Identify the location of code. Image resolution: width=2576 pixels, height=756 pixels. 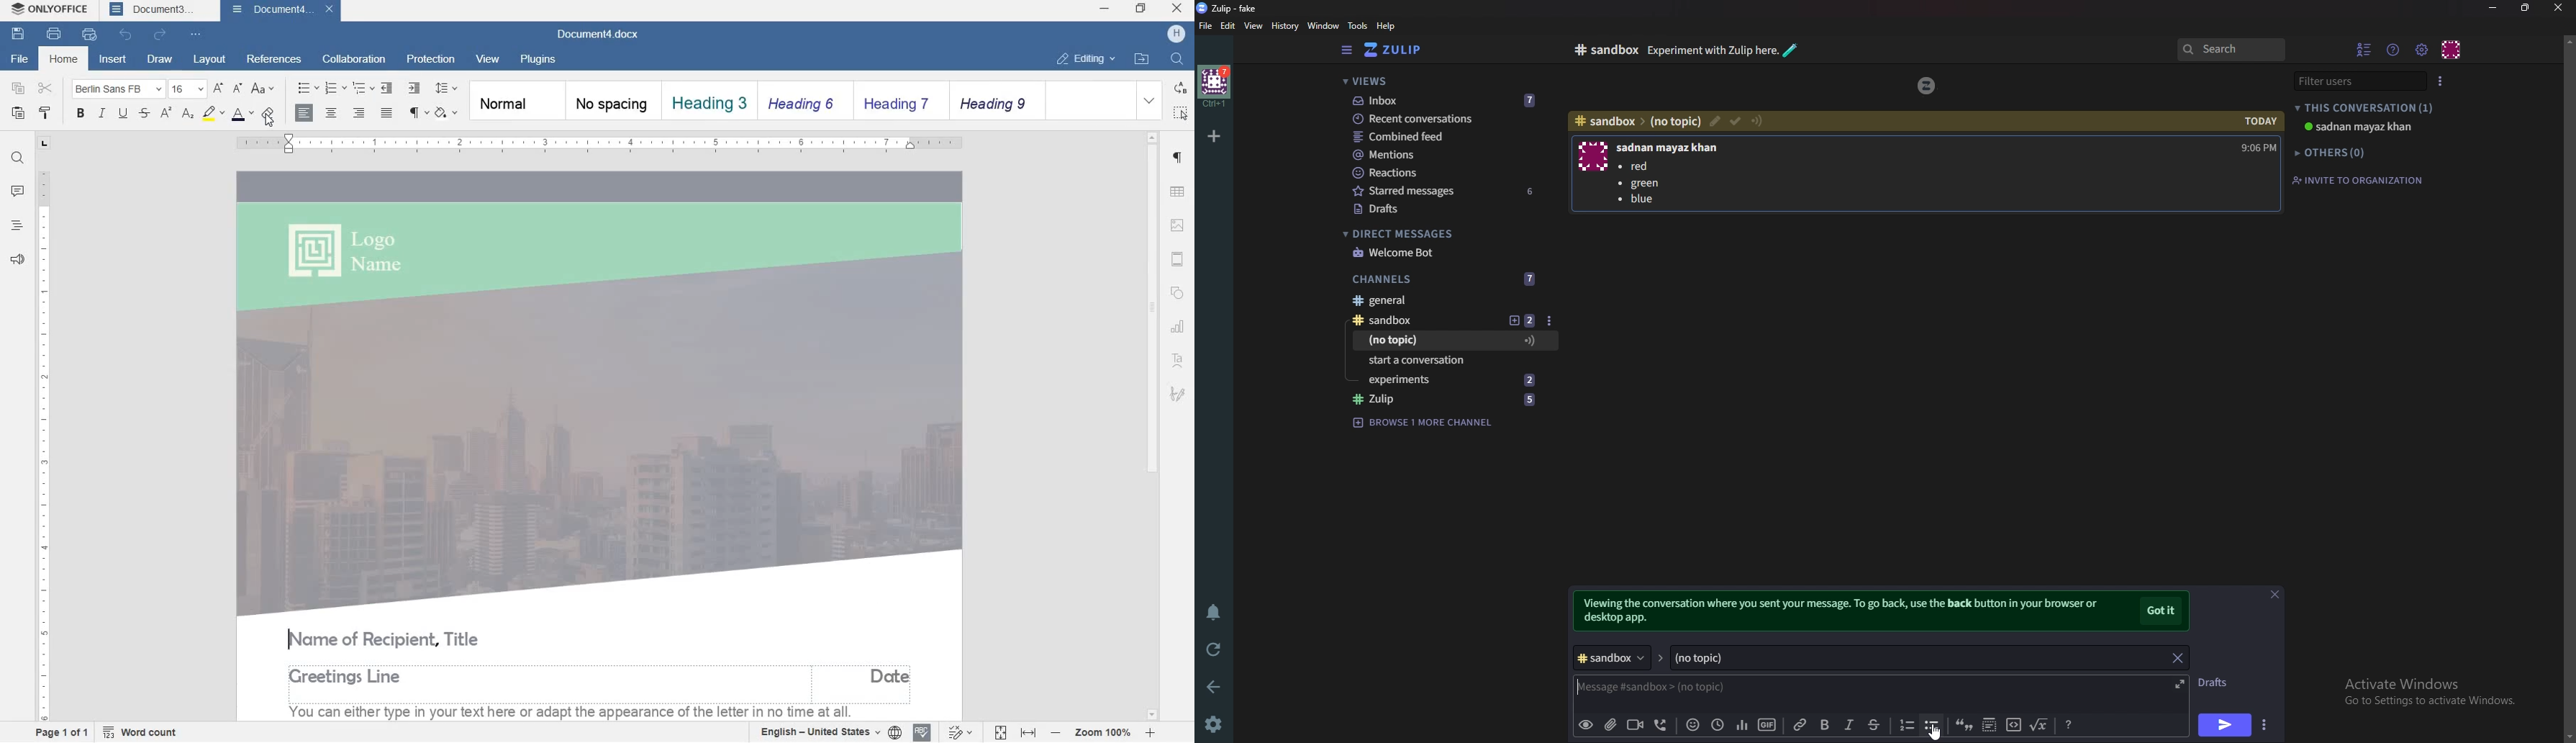
(2013, 724).